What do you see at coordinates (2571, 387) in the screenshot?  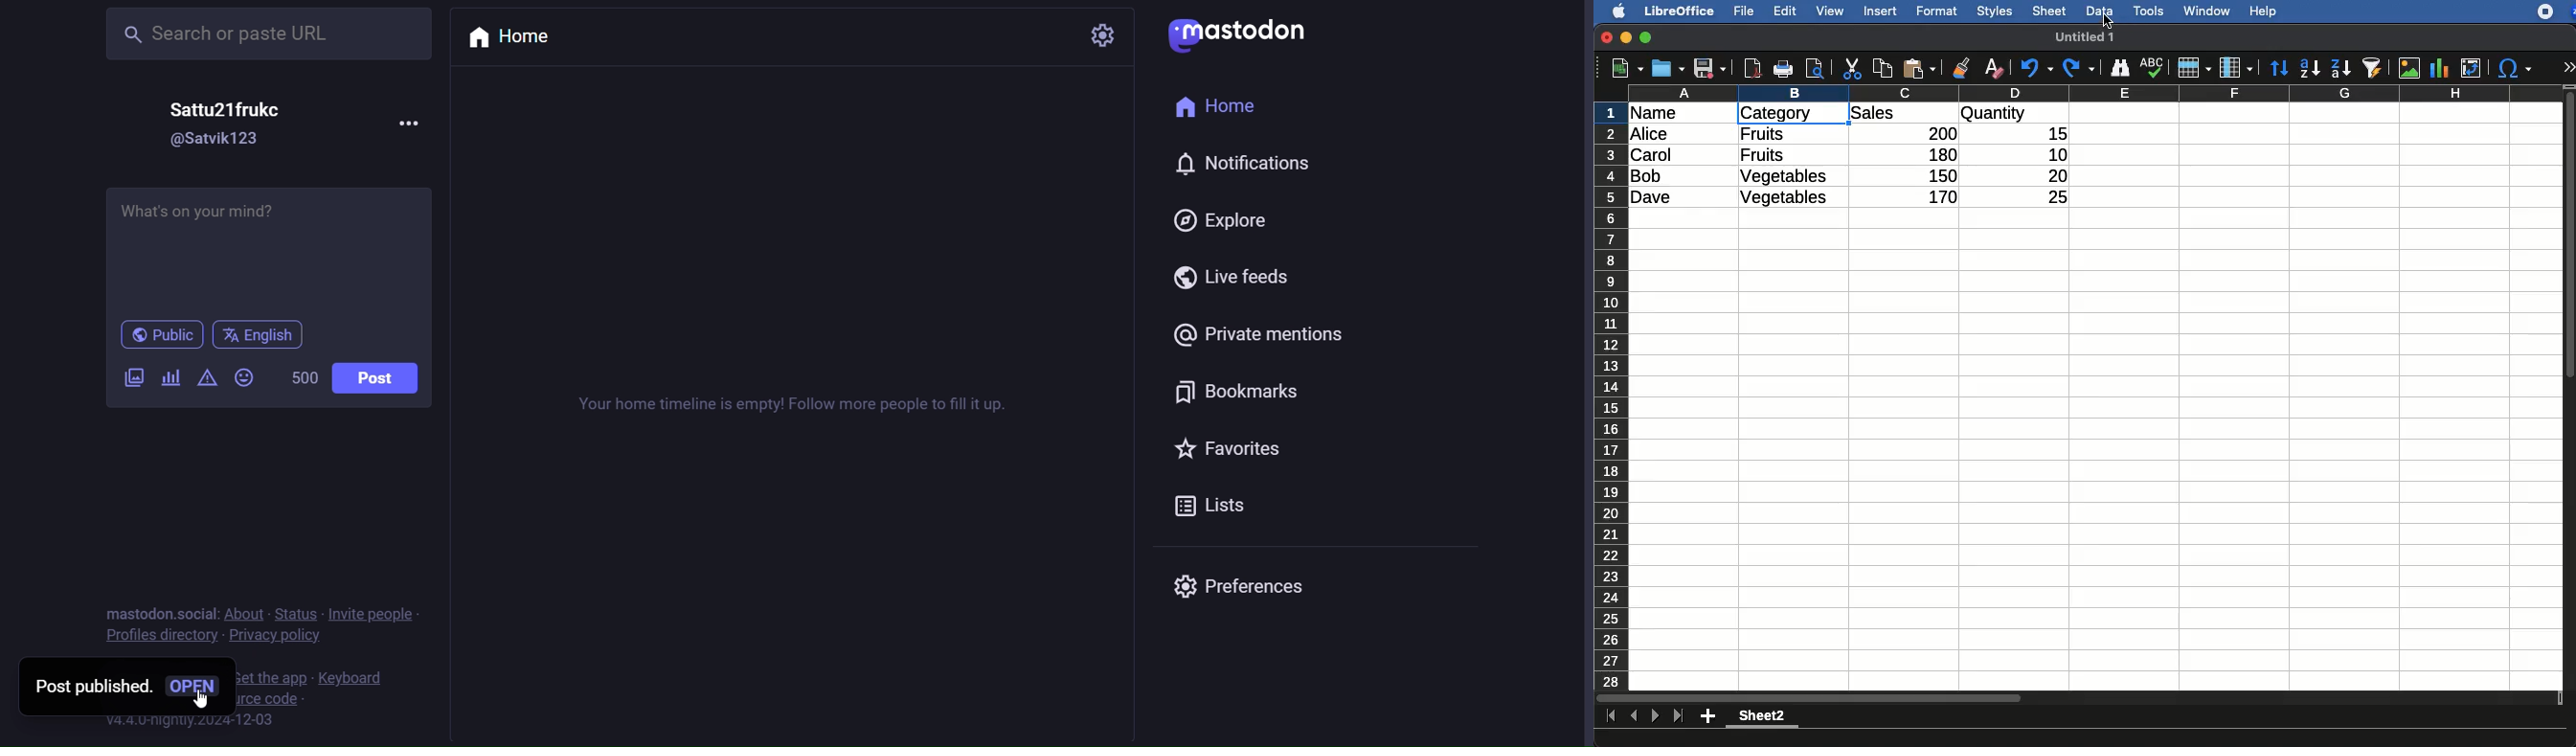 I see `scroll` at bounding box center [2571, 387].